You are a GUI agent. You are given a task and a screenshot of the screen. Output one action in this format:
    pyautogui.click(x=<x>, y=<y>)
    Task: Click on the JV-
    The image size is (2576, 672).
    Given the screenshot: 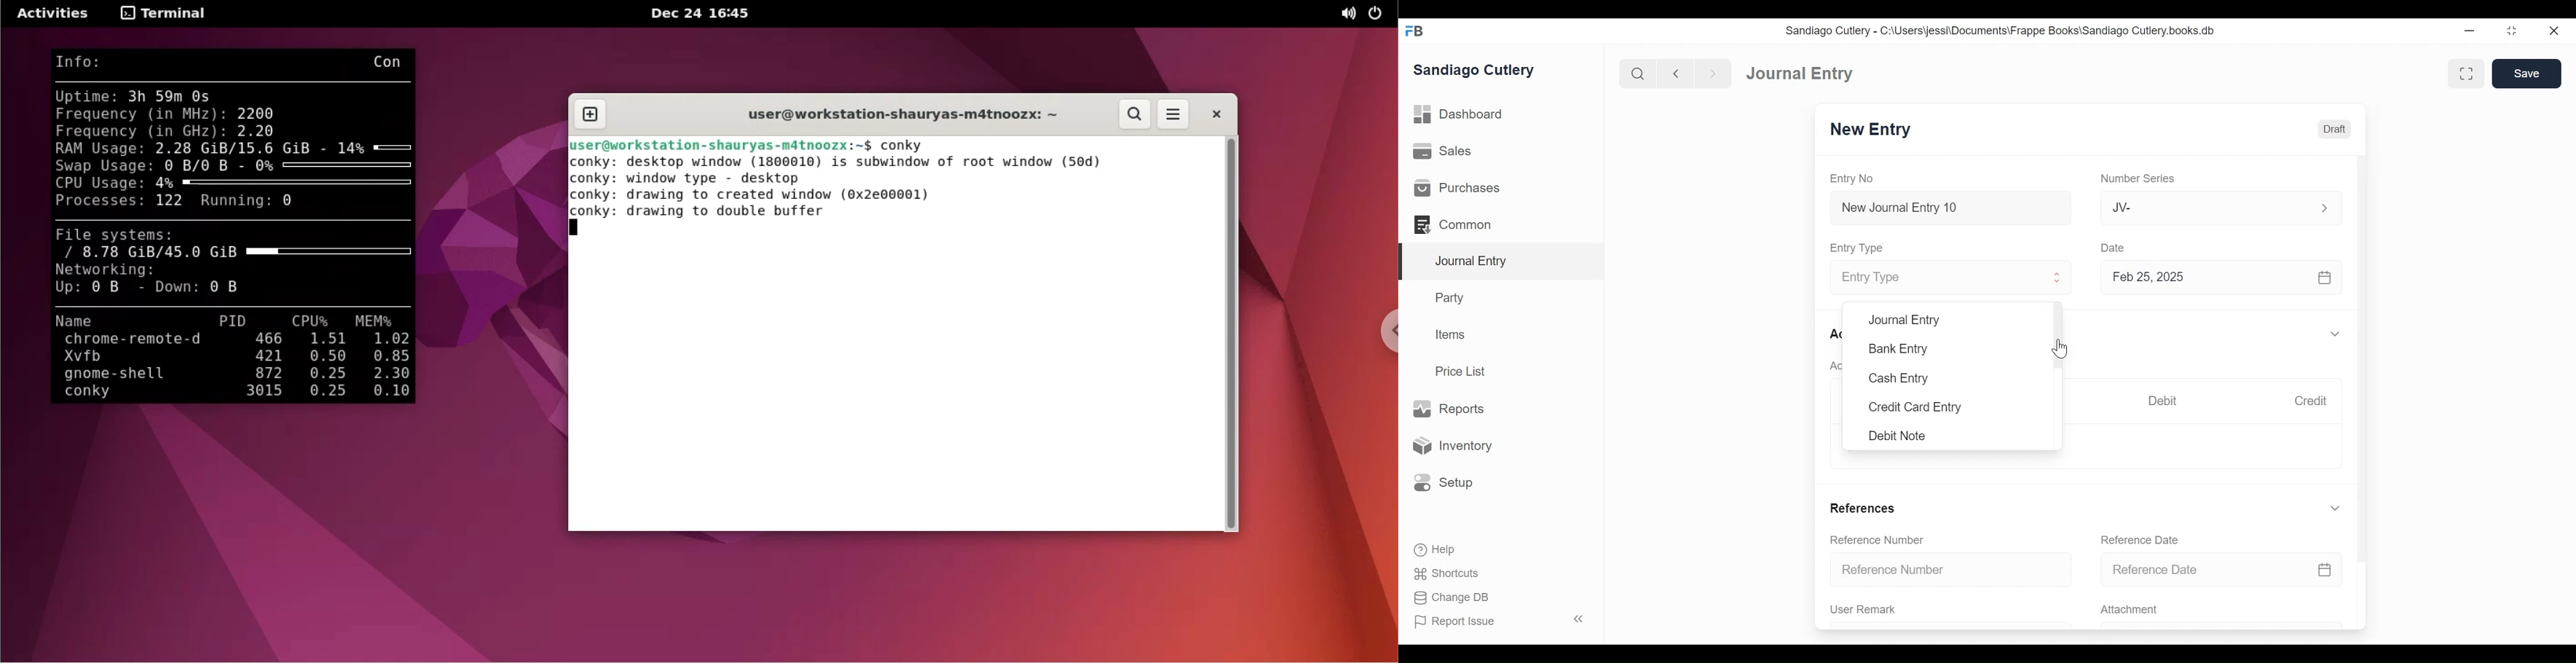 What is the action you would take?
    pyautogui.click(x=2206, y=207)
    